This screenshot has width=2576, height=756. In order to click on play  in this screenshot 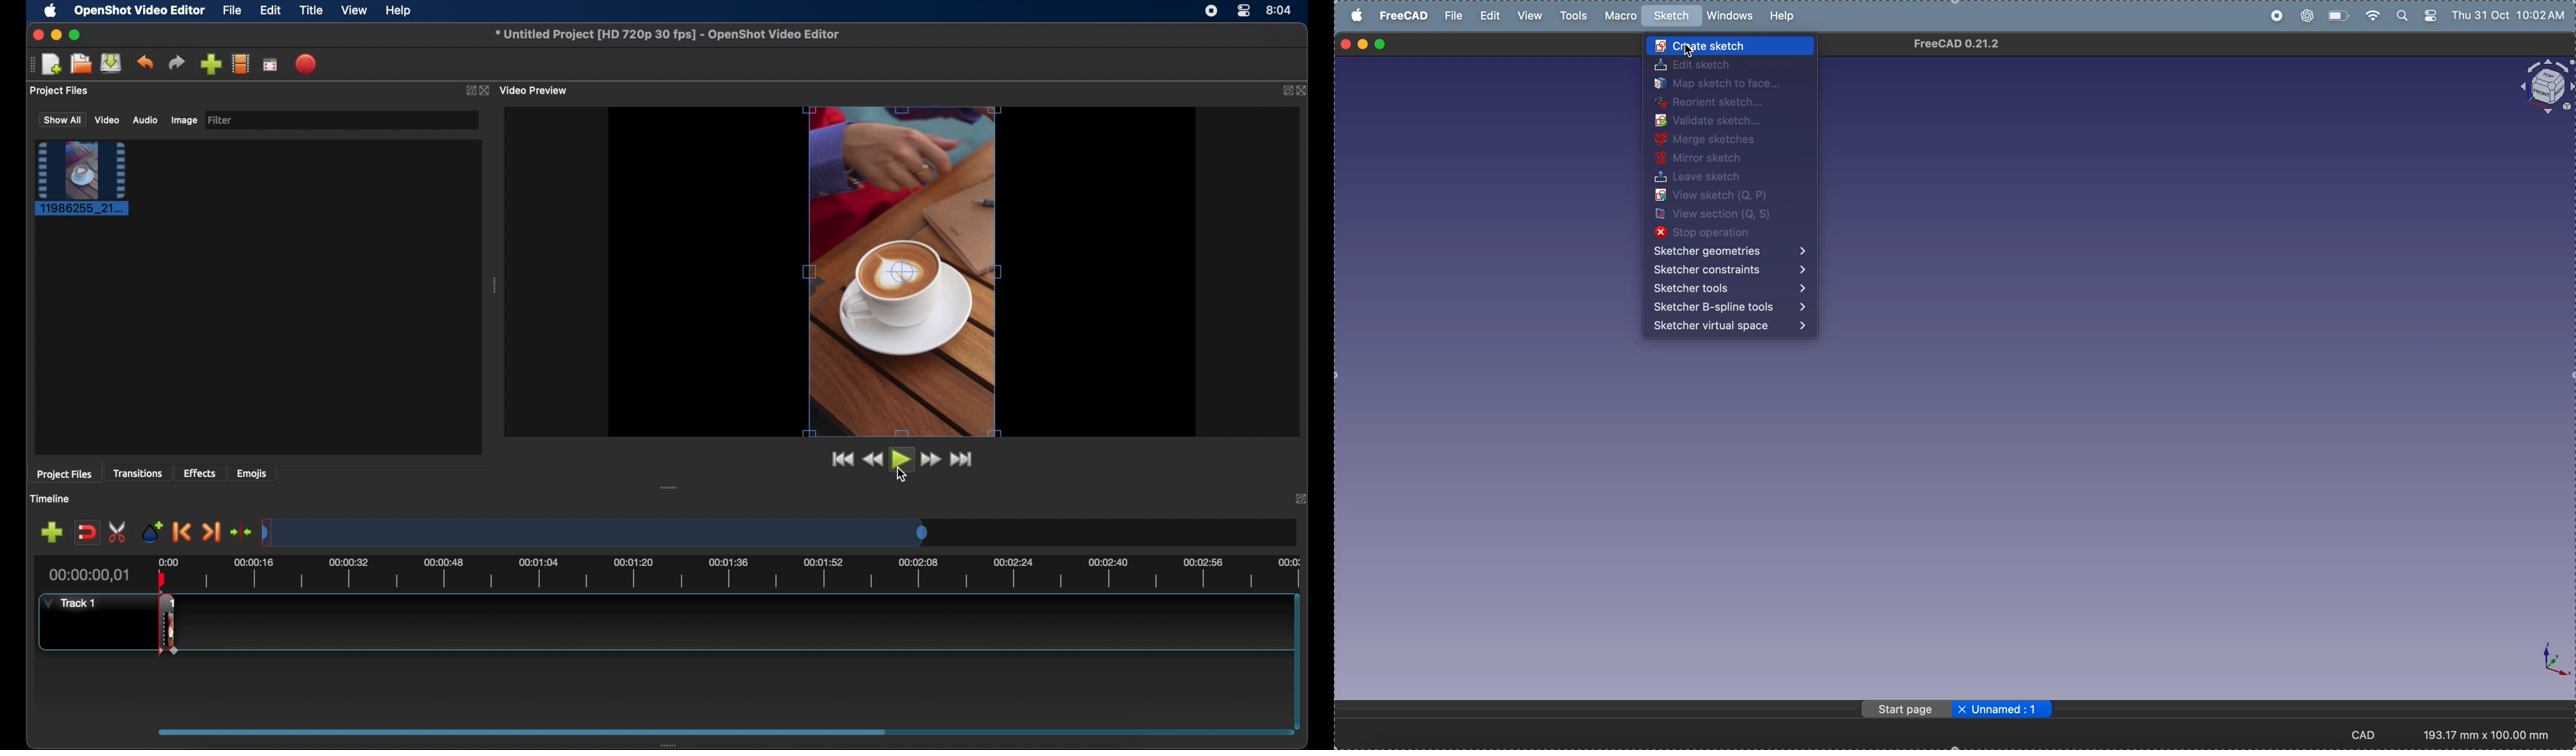, I will do `click(902, 459)`.